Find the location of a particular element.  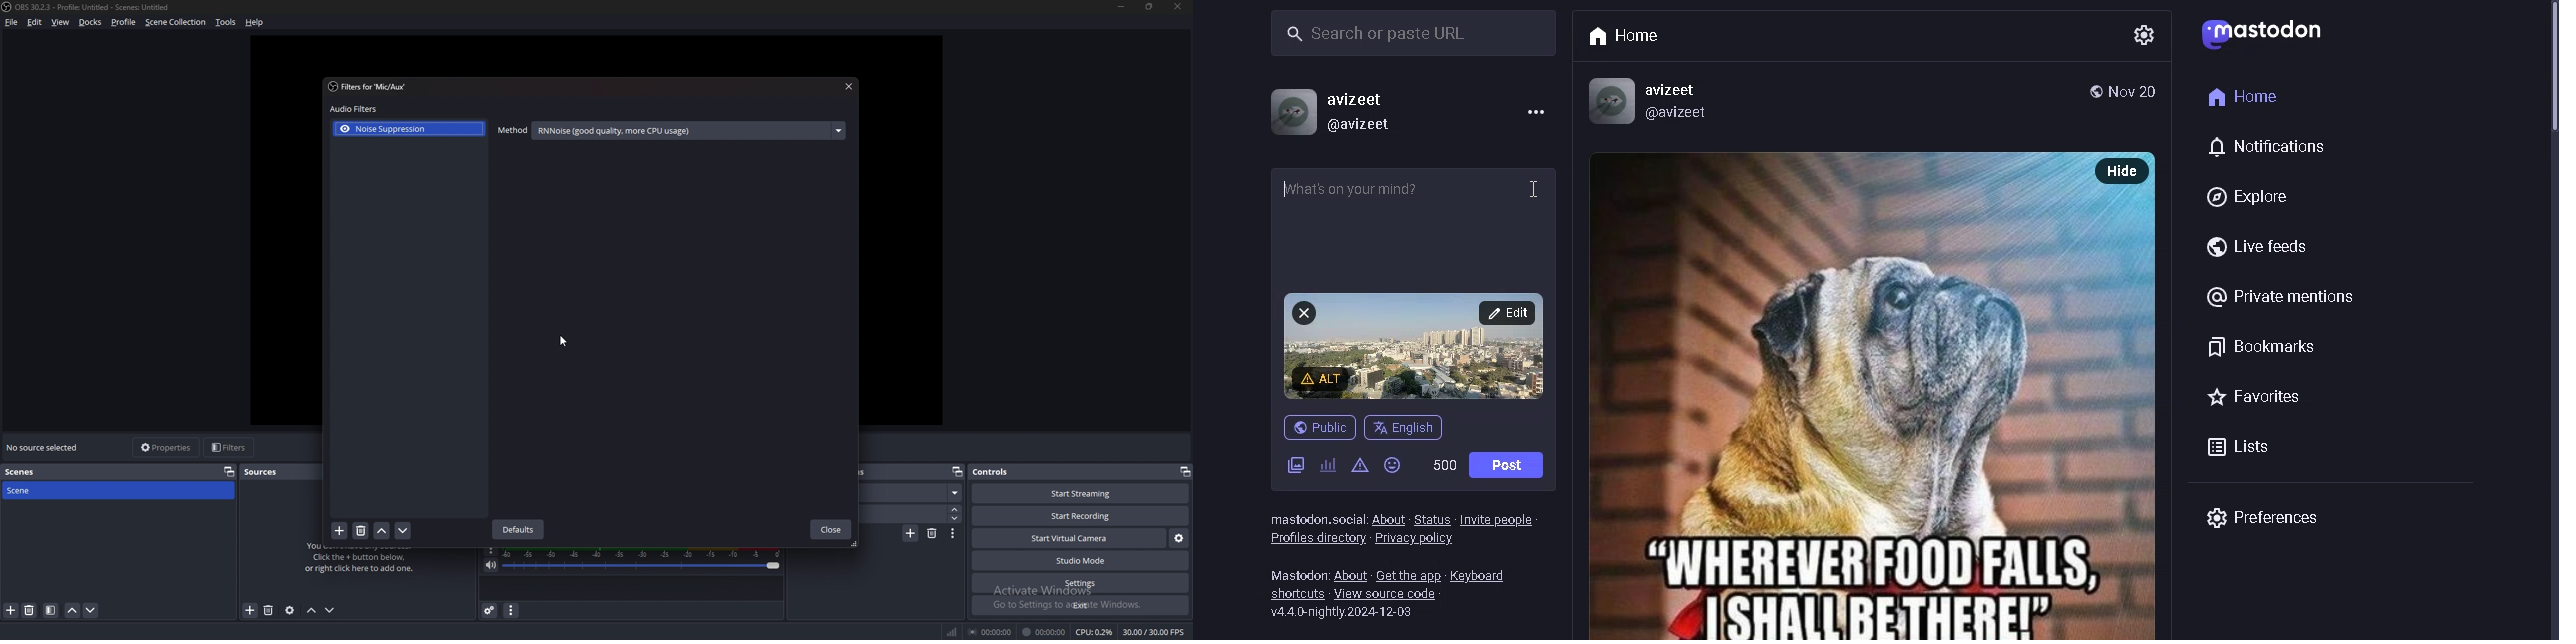

English is located at coordinates (1406, 426).